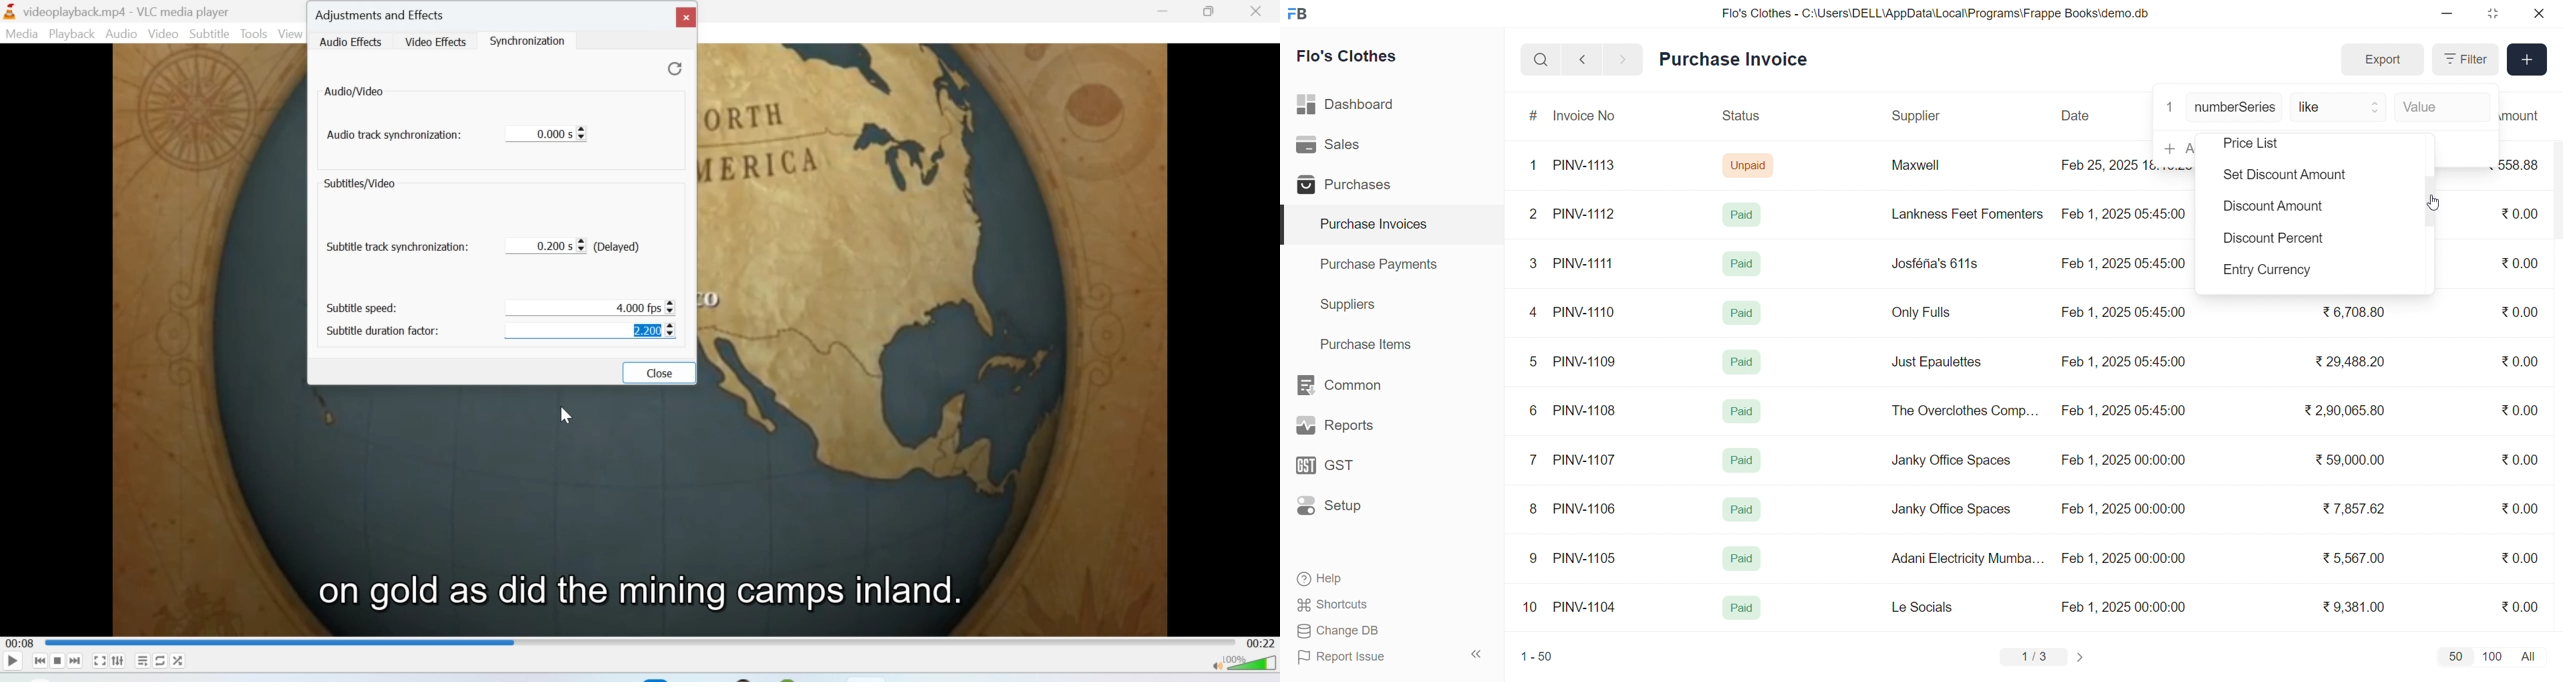 Image resolution: width=2576 pixels, height=700 pixels. I want to click on ₹0.00, so click(2513, 362).